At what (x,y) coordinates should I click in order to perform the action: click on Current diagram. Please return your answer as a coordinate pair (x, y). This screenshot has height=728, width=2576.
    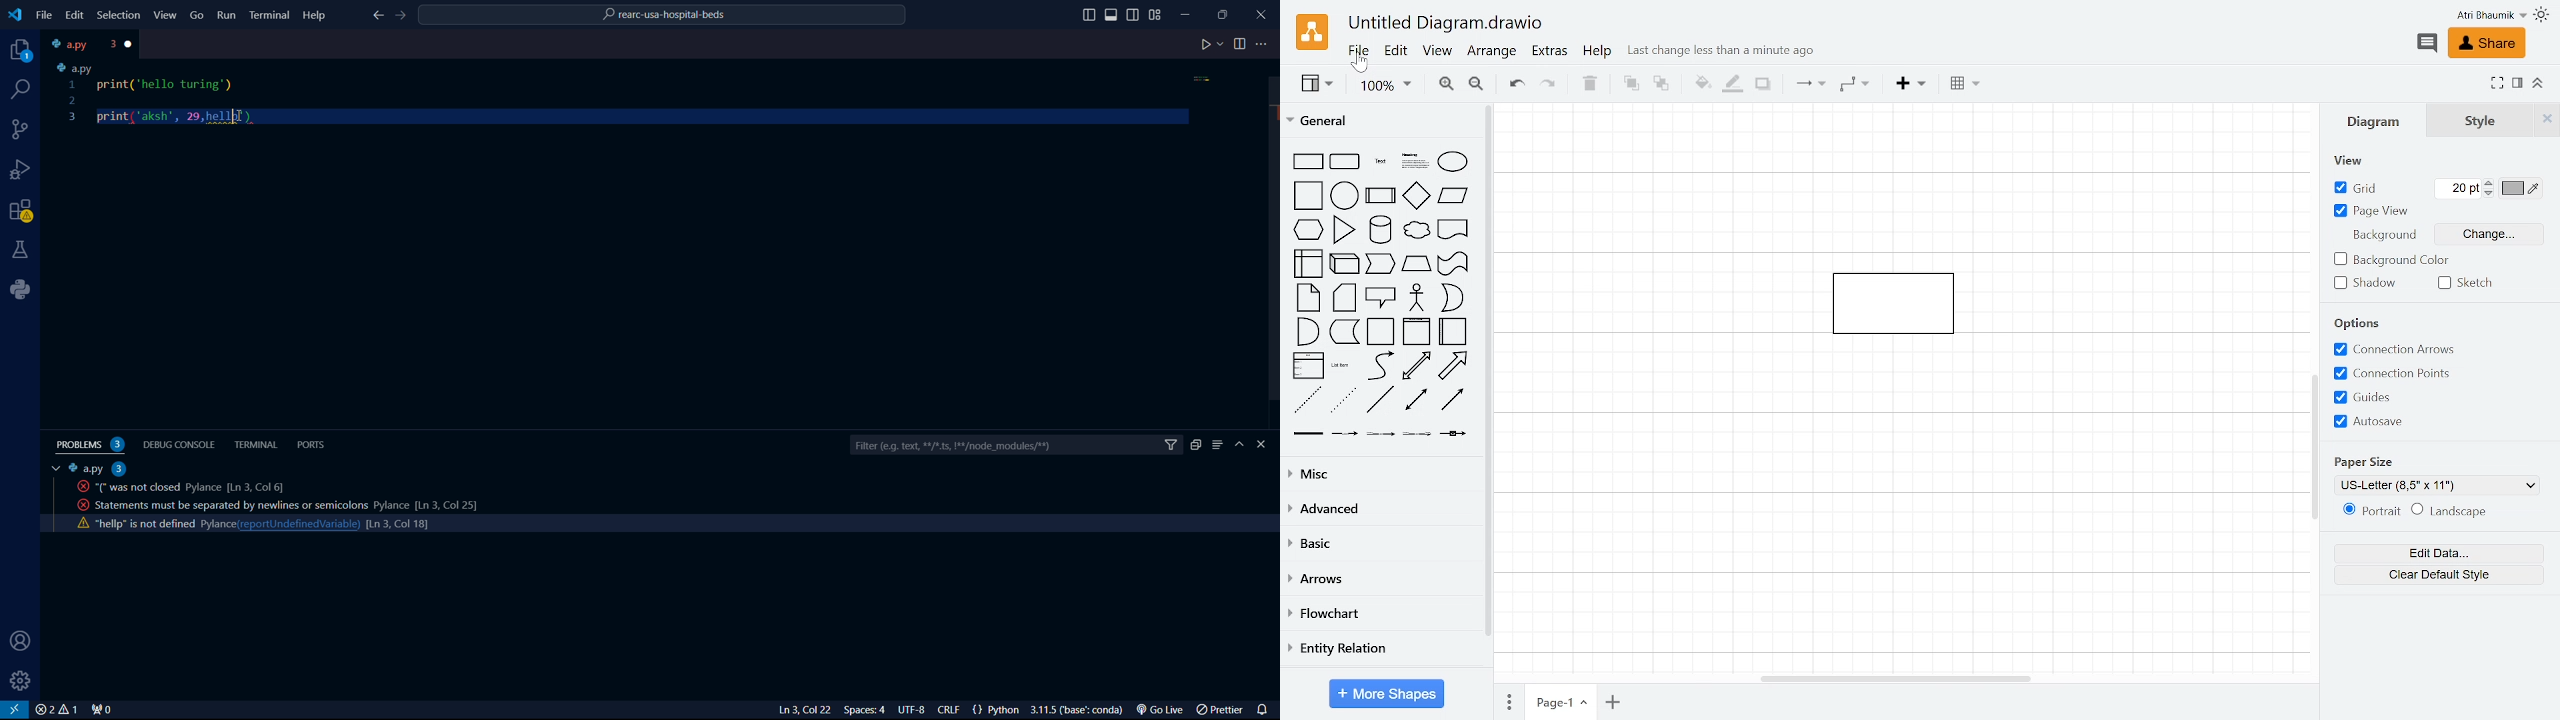
    Looking at the image, I should click on (1903, 296).